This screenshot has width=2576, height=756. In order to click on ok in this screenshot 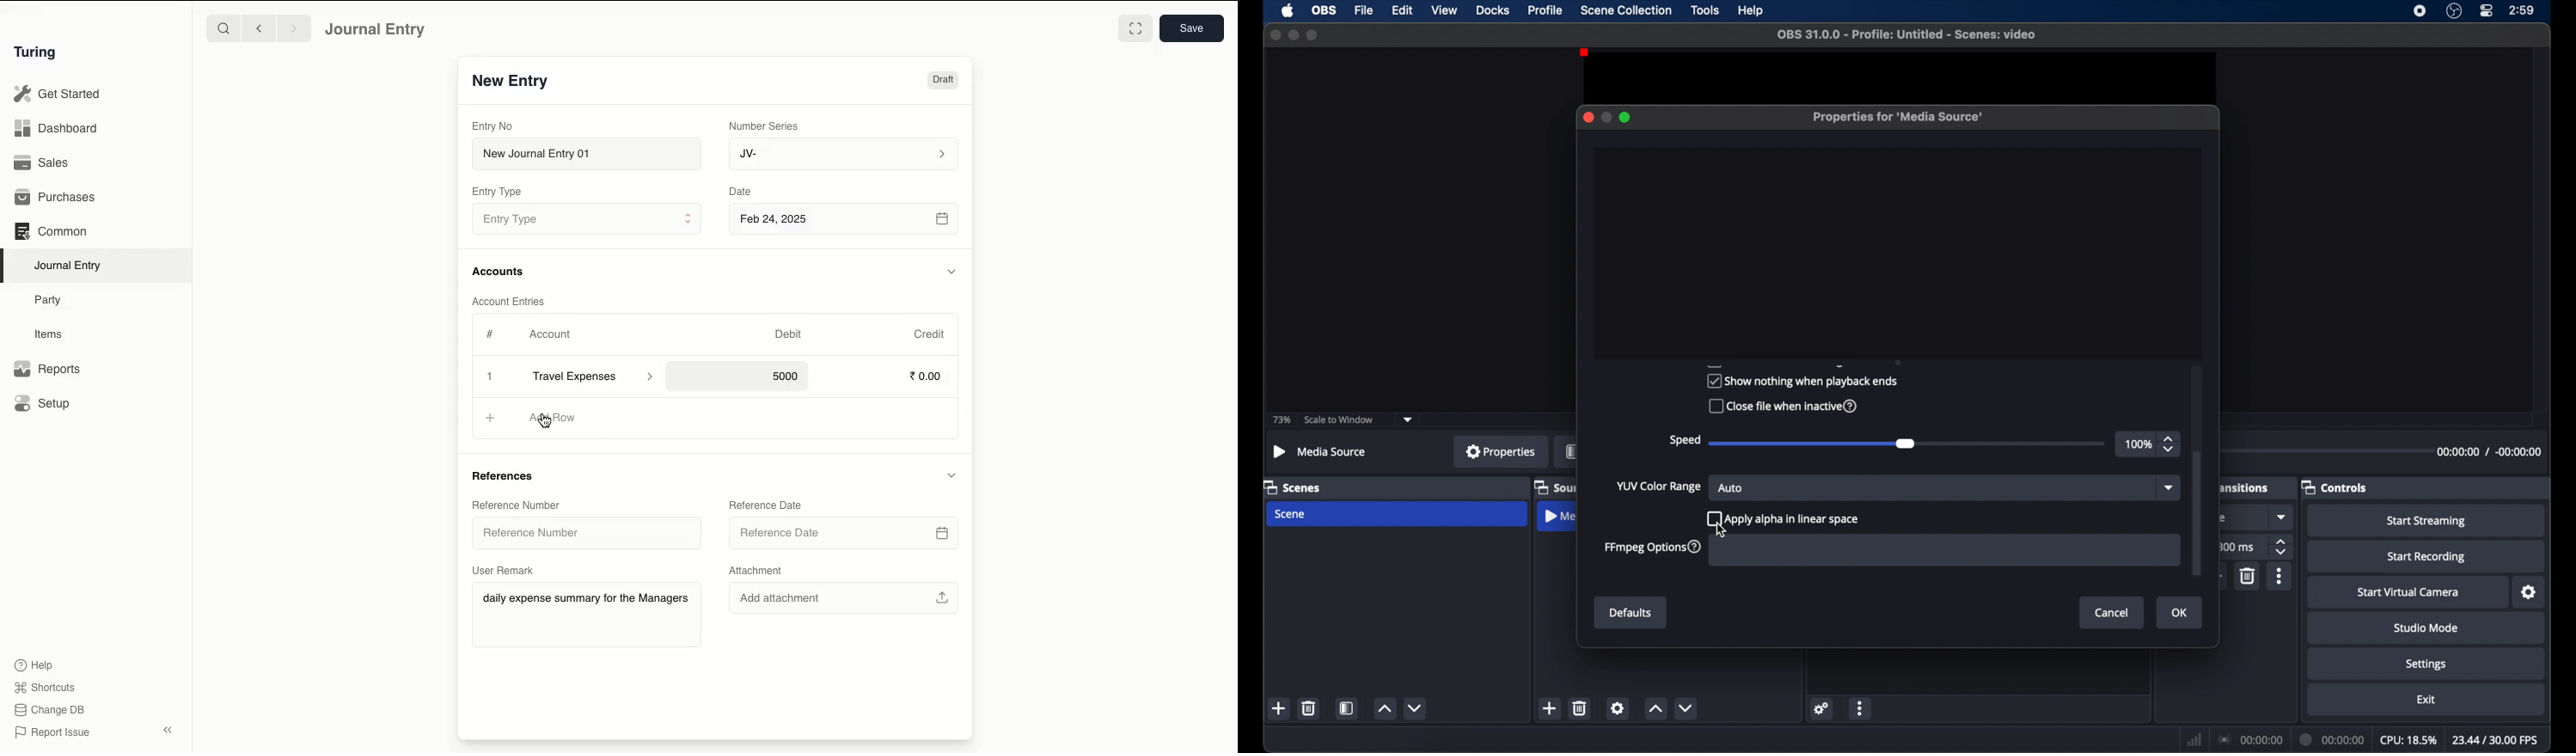, I will do `click(2180, 613)`.